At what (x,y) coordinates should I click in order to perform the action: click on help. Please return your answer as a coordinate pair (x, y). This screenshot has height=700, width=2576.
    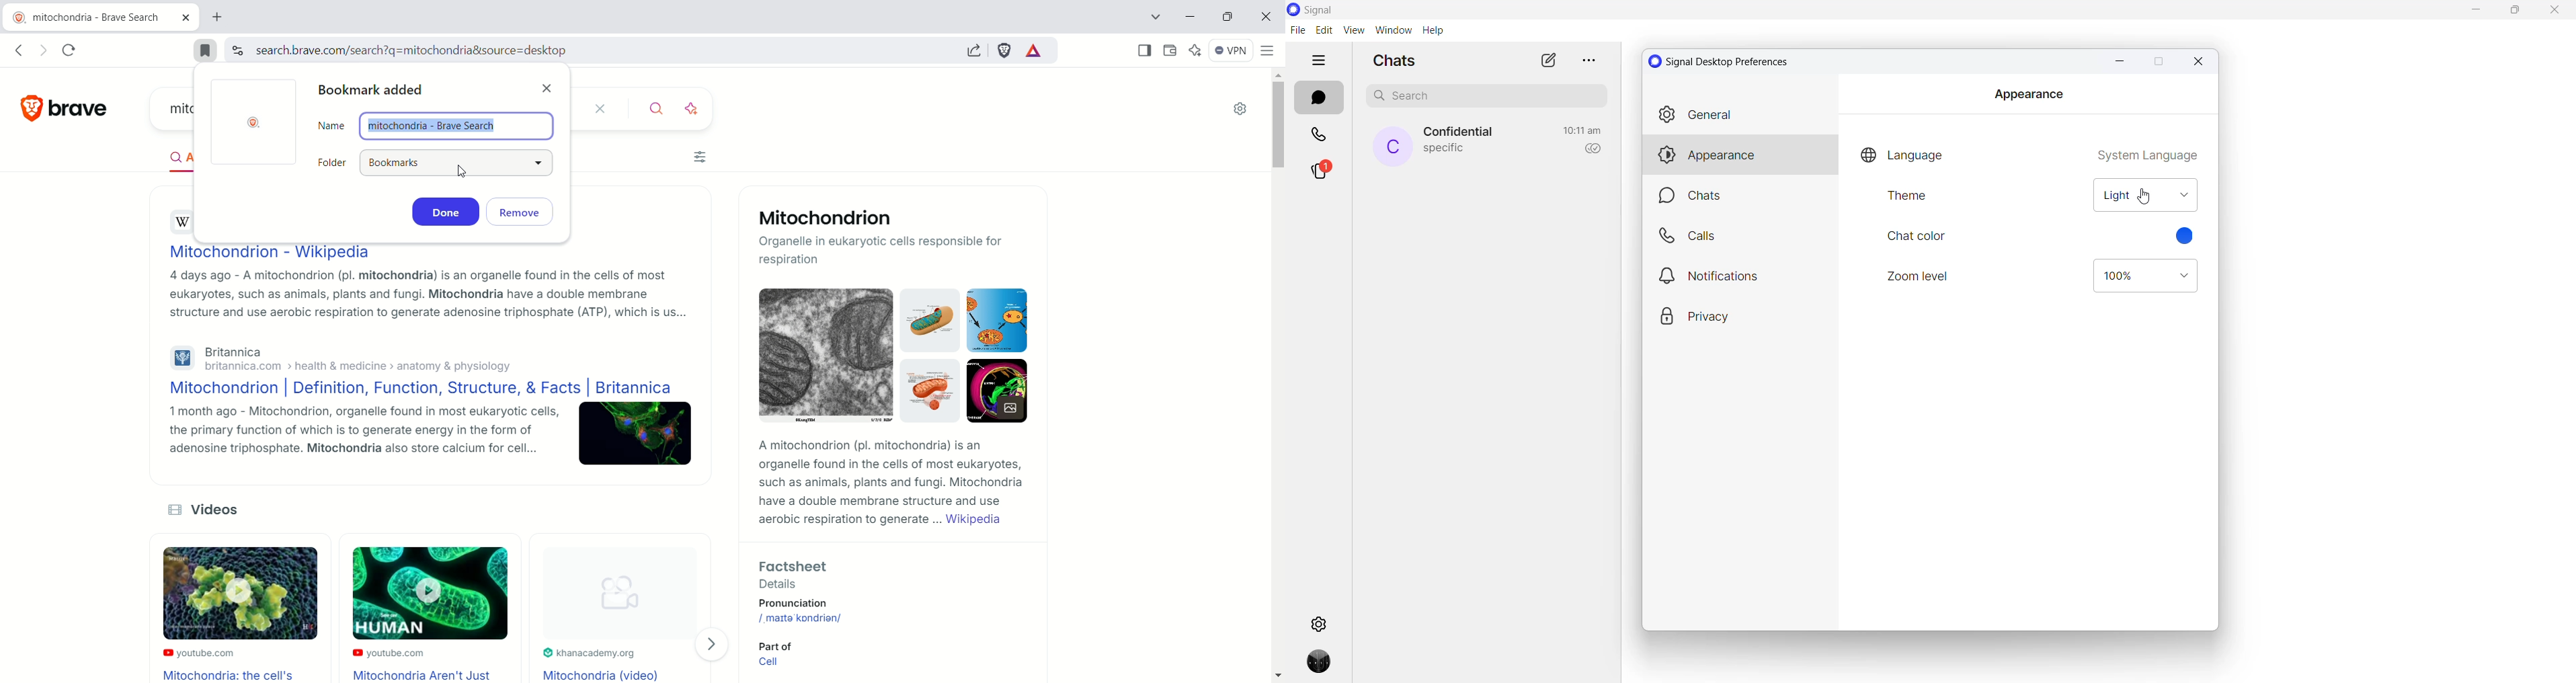
    Looking at the image, I should click on (1433, 31).